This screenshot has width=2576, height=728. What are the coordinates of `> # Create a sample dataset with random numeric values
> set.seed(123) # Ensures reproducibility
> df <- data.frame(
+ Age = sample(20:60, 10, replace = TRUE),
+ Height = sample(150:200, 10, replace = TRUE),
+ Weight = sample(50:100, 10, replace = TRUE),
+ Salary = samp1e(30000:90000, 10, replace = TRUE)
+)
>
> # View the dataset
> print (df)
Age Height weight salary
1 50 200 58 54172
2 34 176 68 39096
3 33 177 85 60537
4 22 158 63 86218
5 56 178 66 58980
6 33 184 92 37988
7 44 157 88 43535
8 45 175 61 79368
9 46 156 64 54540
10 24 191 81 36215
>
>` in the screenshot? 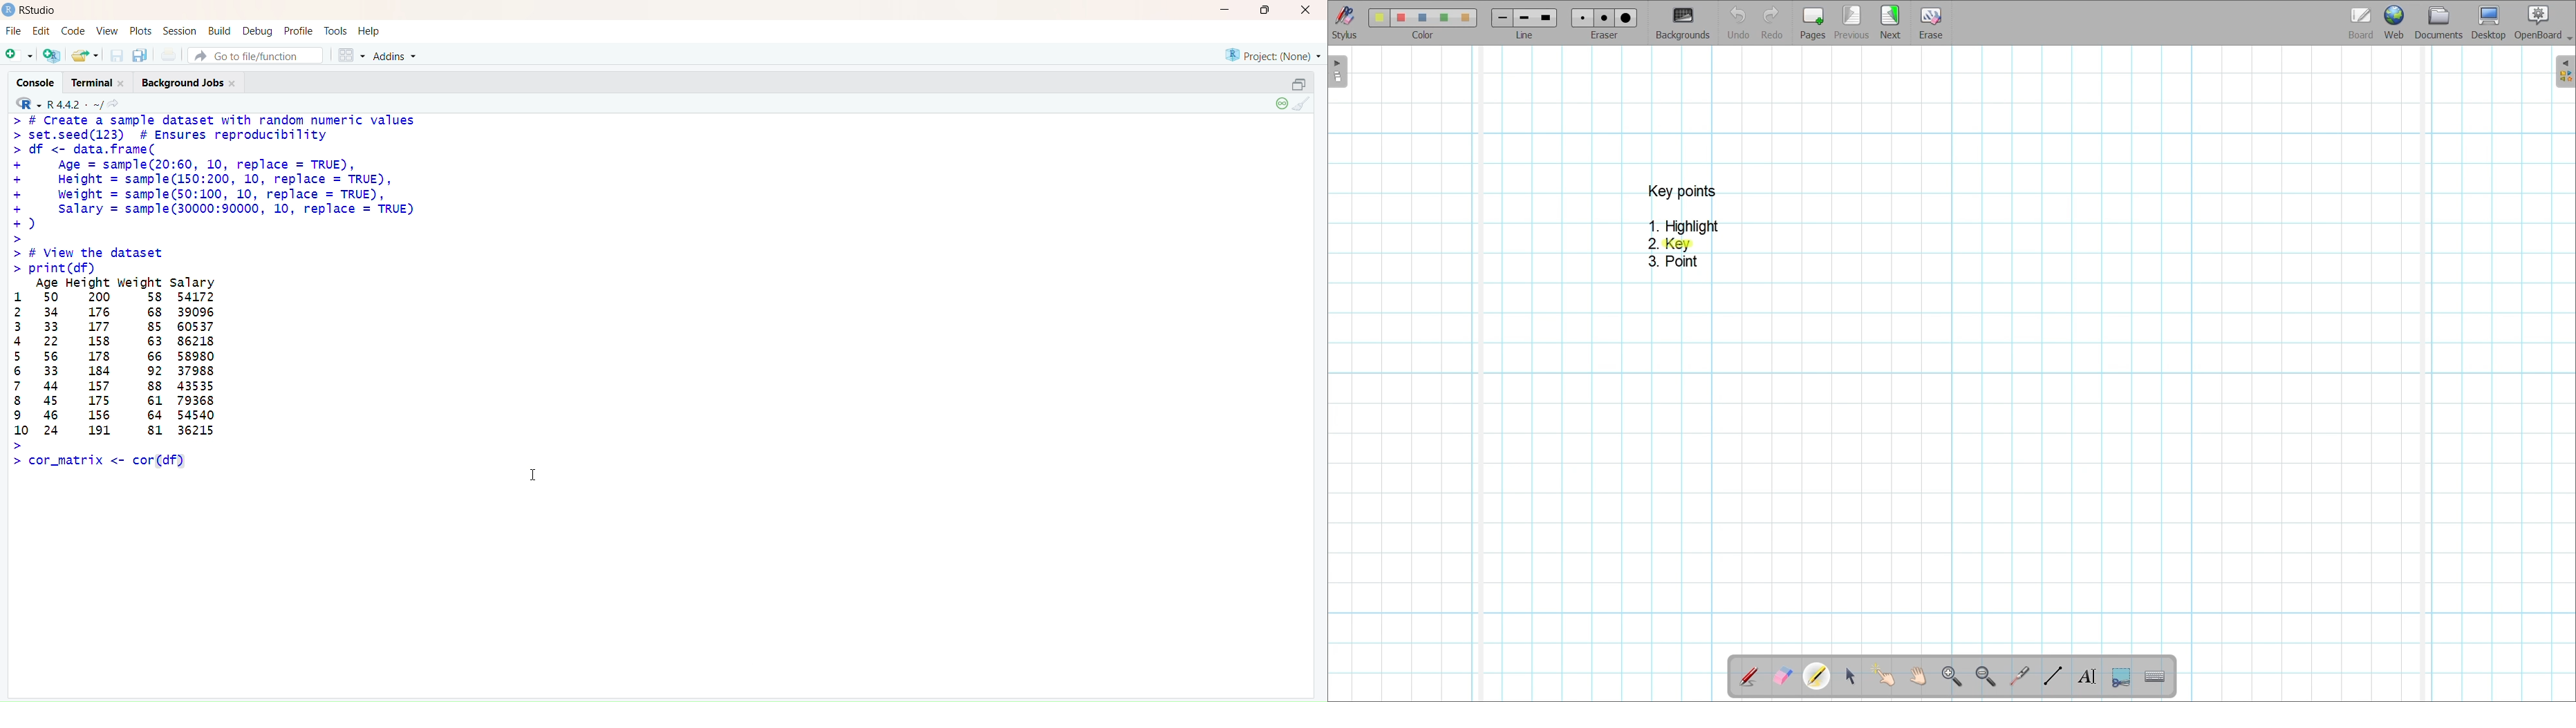 It's located at (232, 293).